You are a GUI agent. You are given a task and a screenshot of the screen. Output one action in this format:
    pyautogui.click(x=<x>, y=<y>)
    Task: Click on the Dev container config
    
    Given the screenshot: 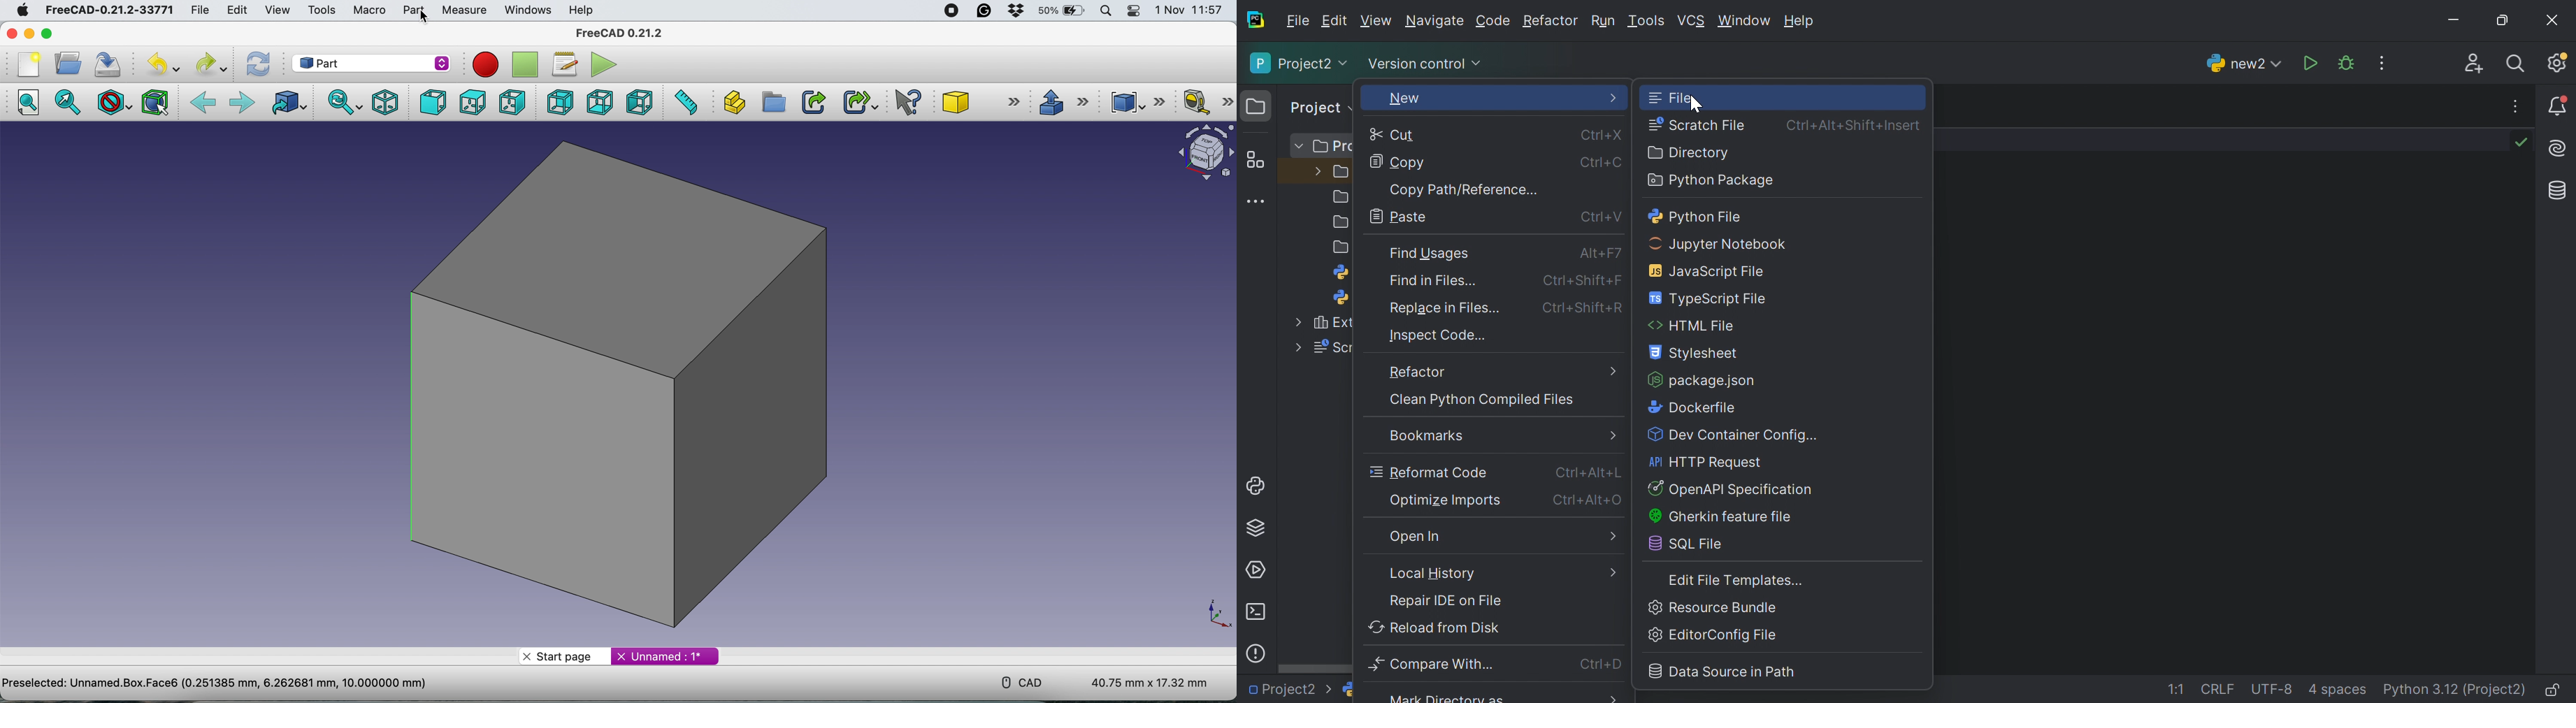 What is the action you would take?
    pyautogui.click(x=1735, y=436)
    